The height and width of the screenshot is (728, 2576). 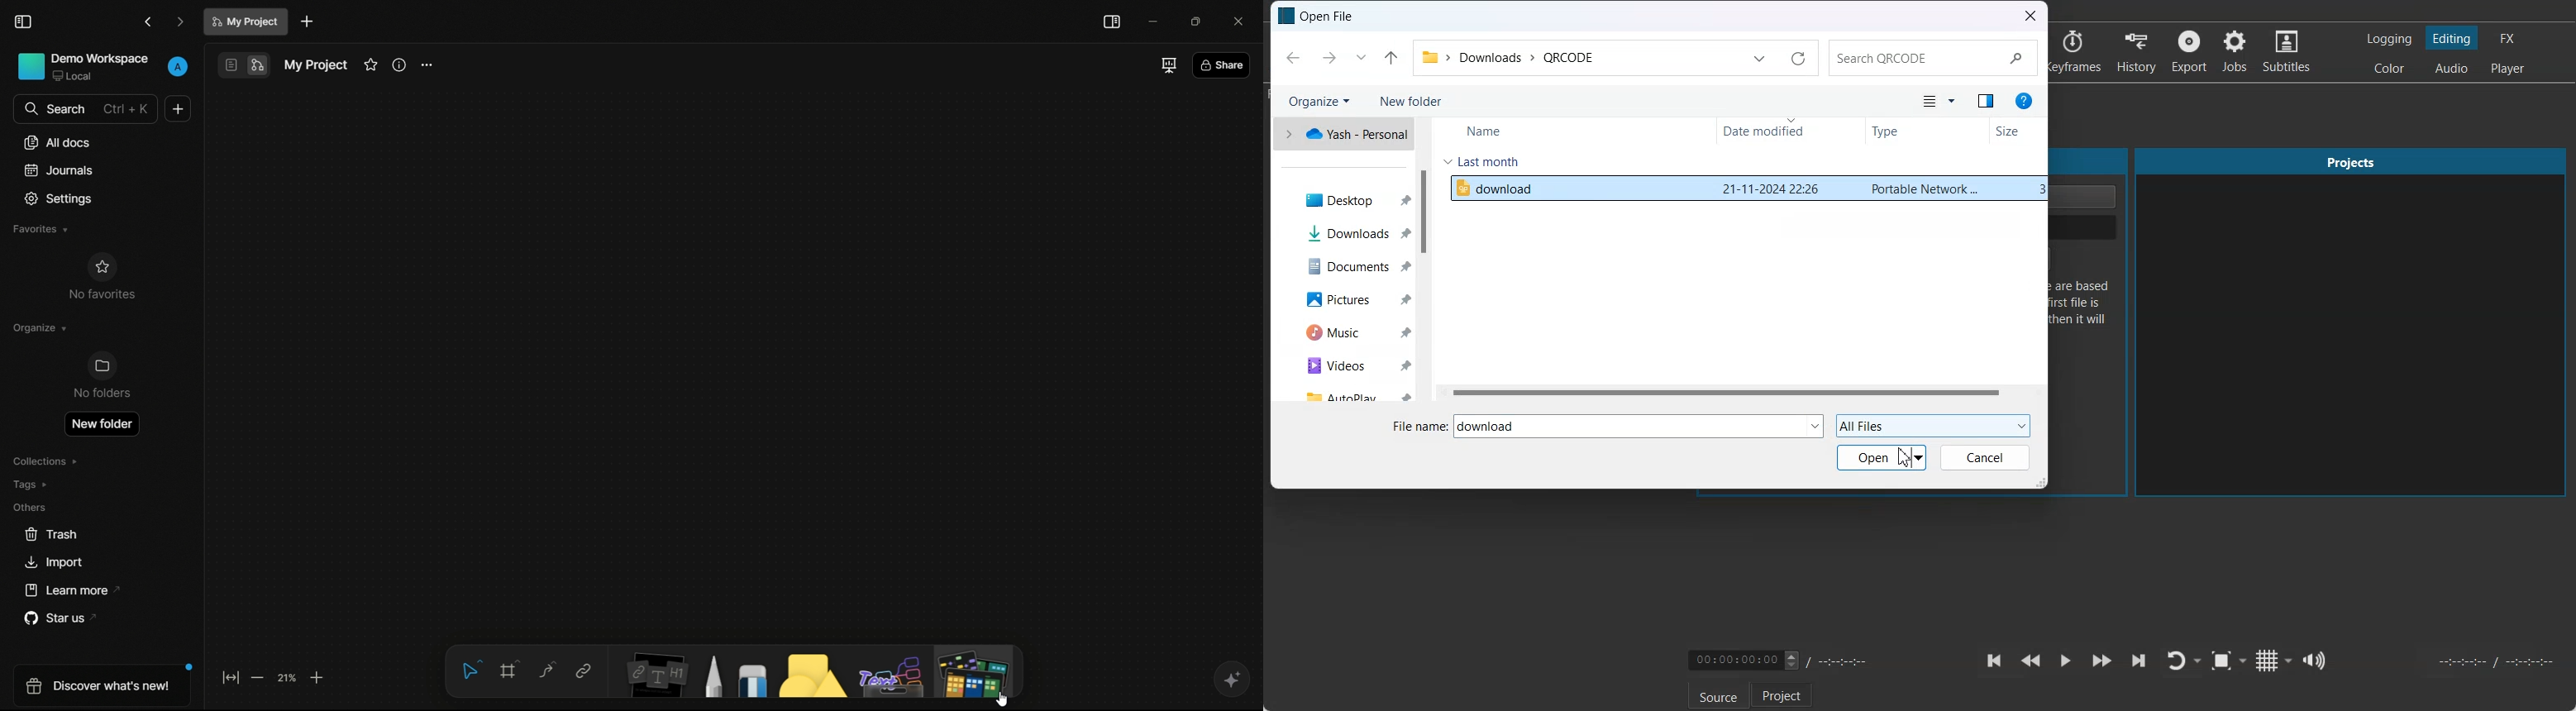 What do you see at coordinates (2043, 482) in the screenshot?
I see `Window Adjuster` at bounding box center [2043, 482].